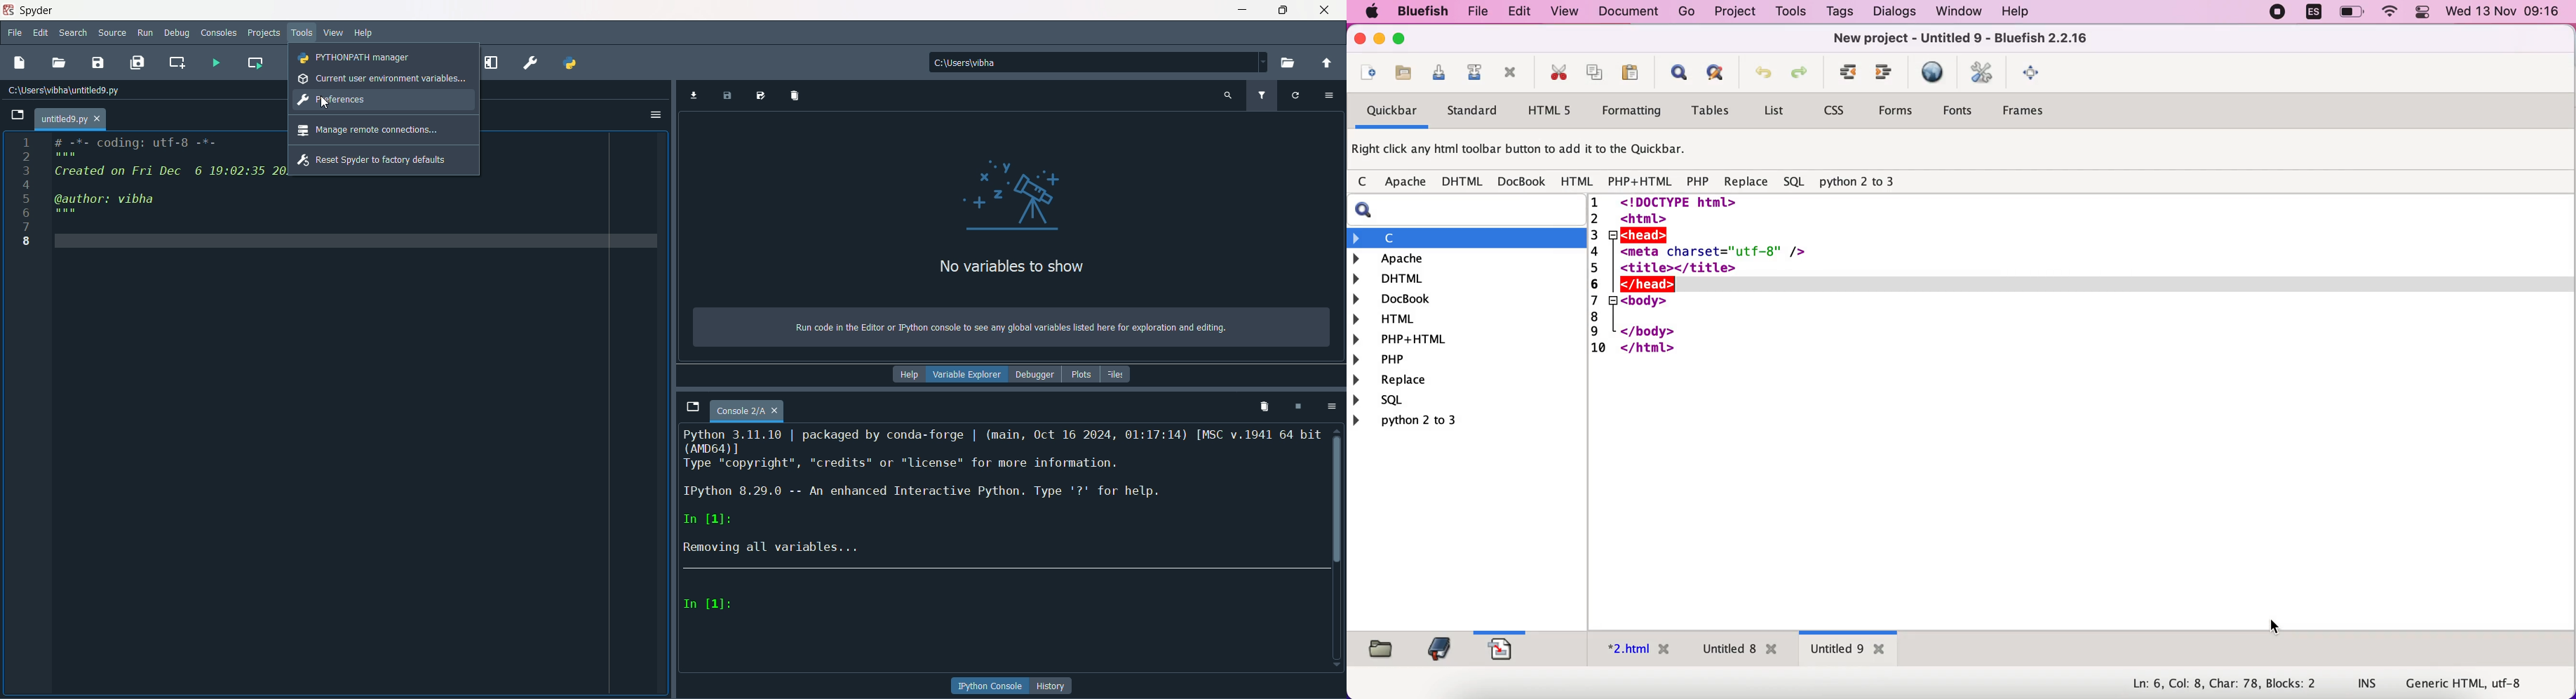 This screenshot has width=2576, height=700. Describe the element at coordinates (1377, 648) in the screenshot. I see `filebrowser` at that location.